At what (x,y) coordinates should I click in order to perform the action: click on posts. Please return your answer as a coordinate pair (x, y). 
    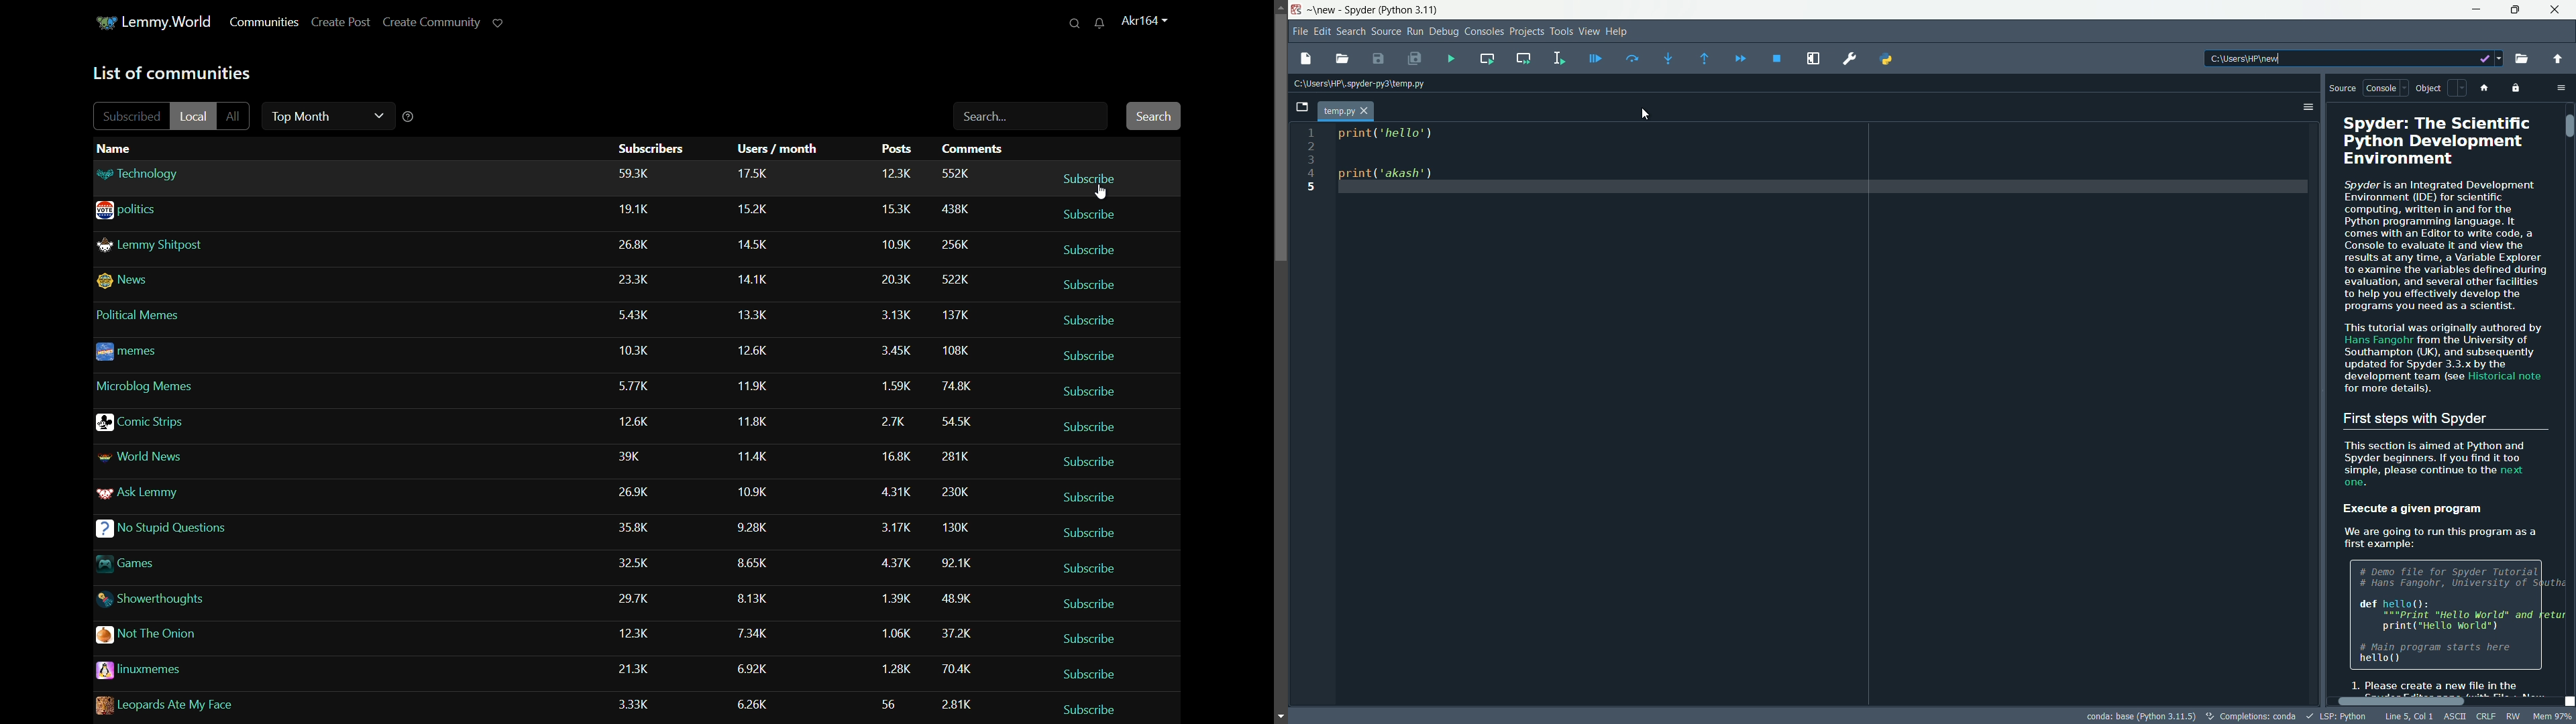
    Looking at the image, I should click on (891, 346).